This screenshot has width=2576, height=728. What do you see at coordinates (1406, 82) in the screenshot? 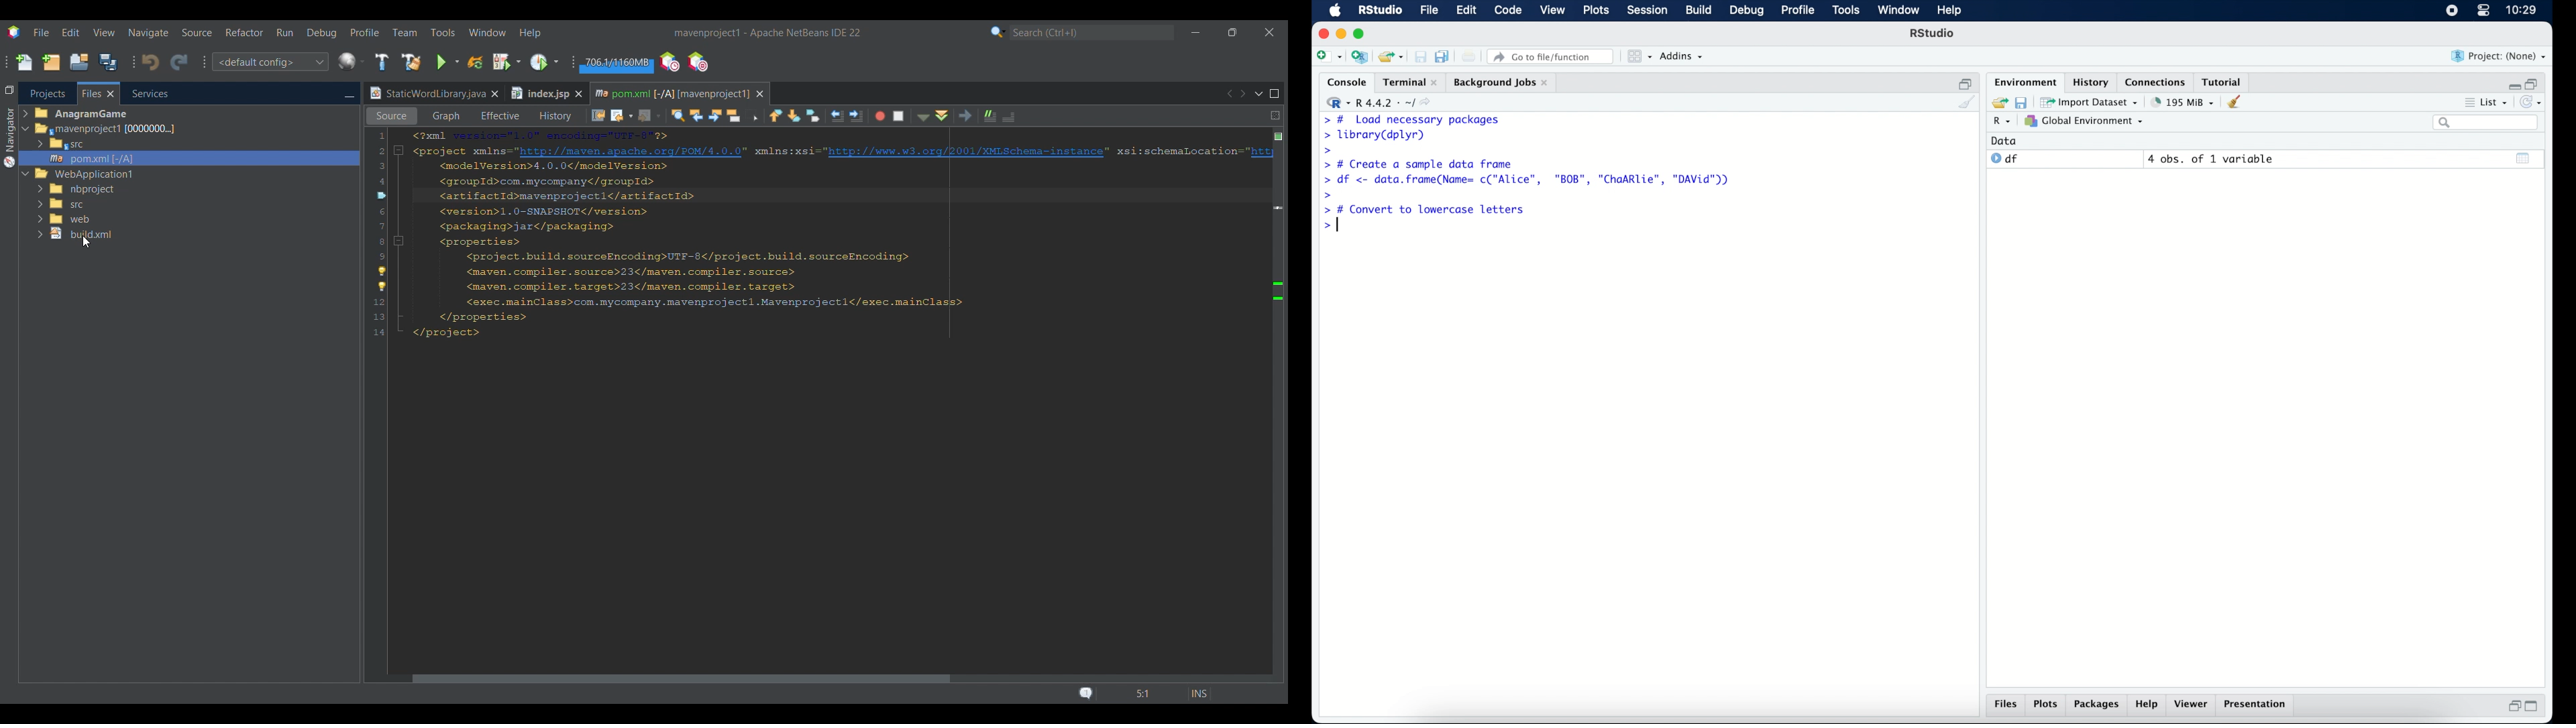
I see `Terminal` at bounding box center [1406, 82].